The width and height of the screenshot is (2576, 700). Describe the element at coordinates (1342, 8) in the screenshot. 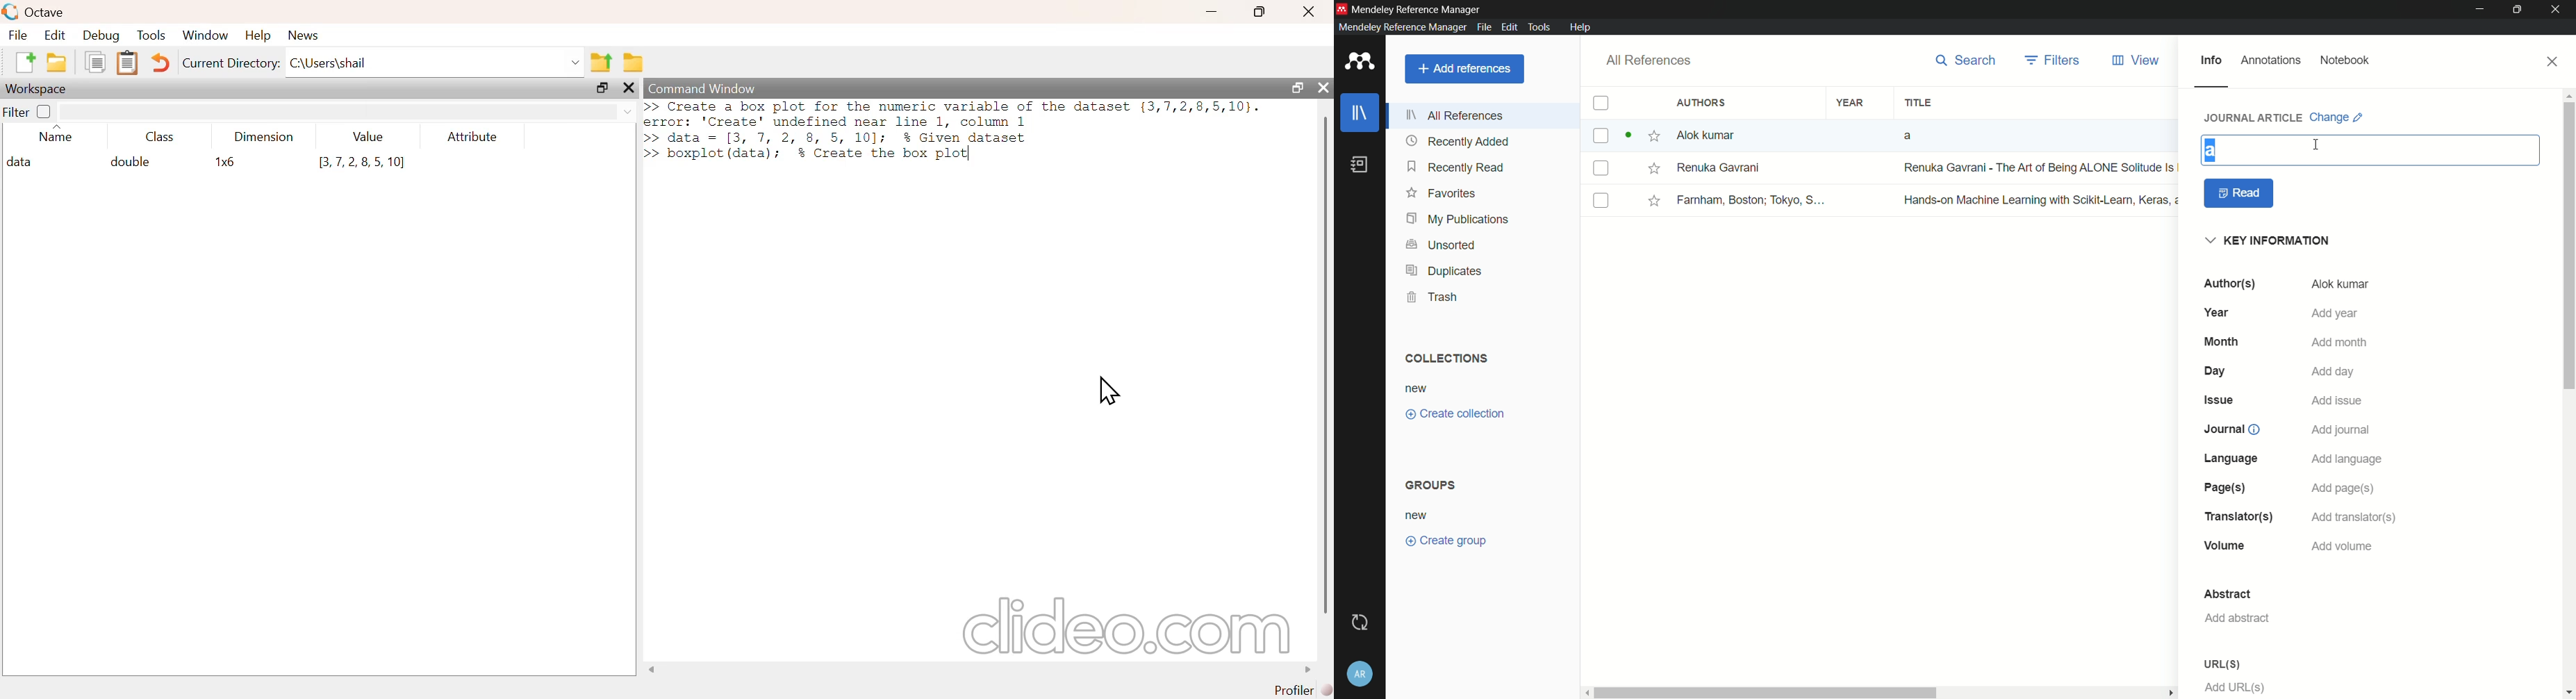

I see `app icon` at that location.